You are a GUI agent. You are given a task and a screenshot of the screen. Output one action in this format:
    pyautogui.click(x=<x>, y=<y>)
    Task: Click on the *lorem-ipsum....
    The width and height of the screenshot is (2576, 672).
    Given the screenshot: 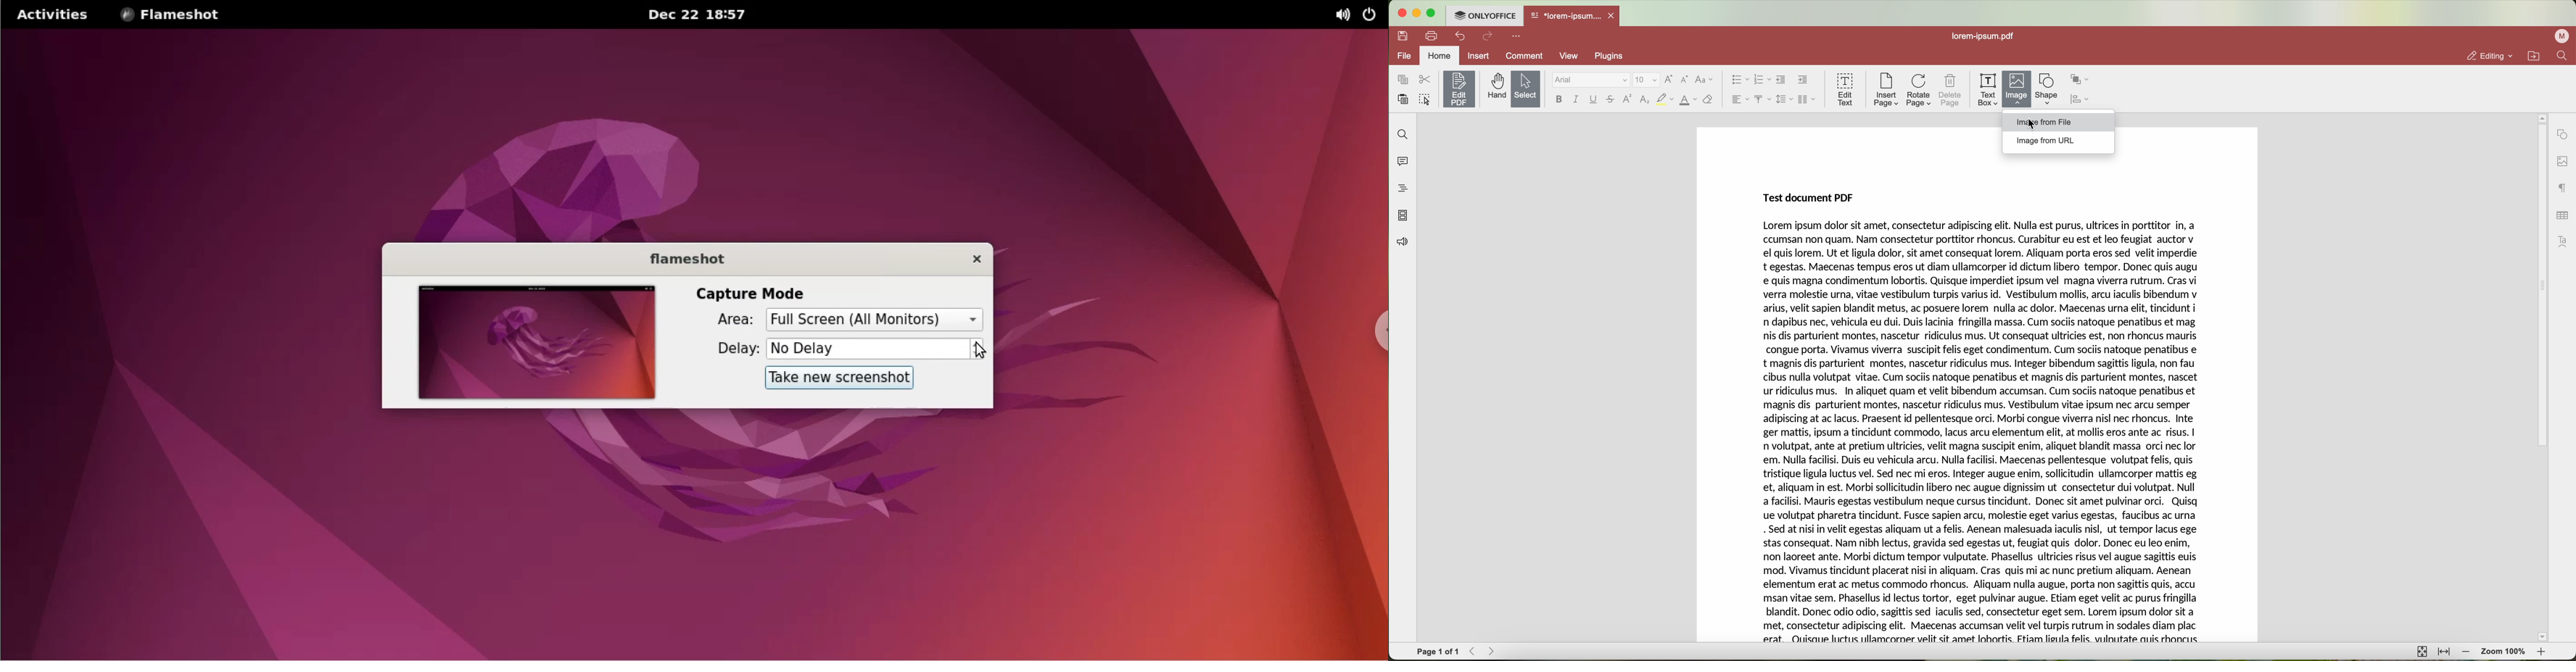 What is the action you would take?
    pyautogui.click(x=1565, y=14)
    